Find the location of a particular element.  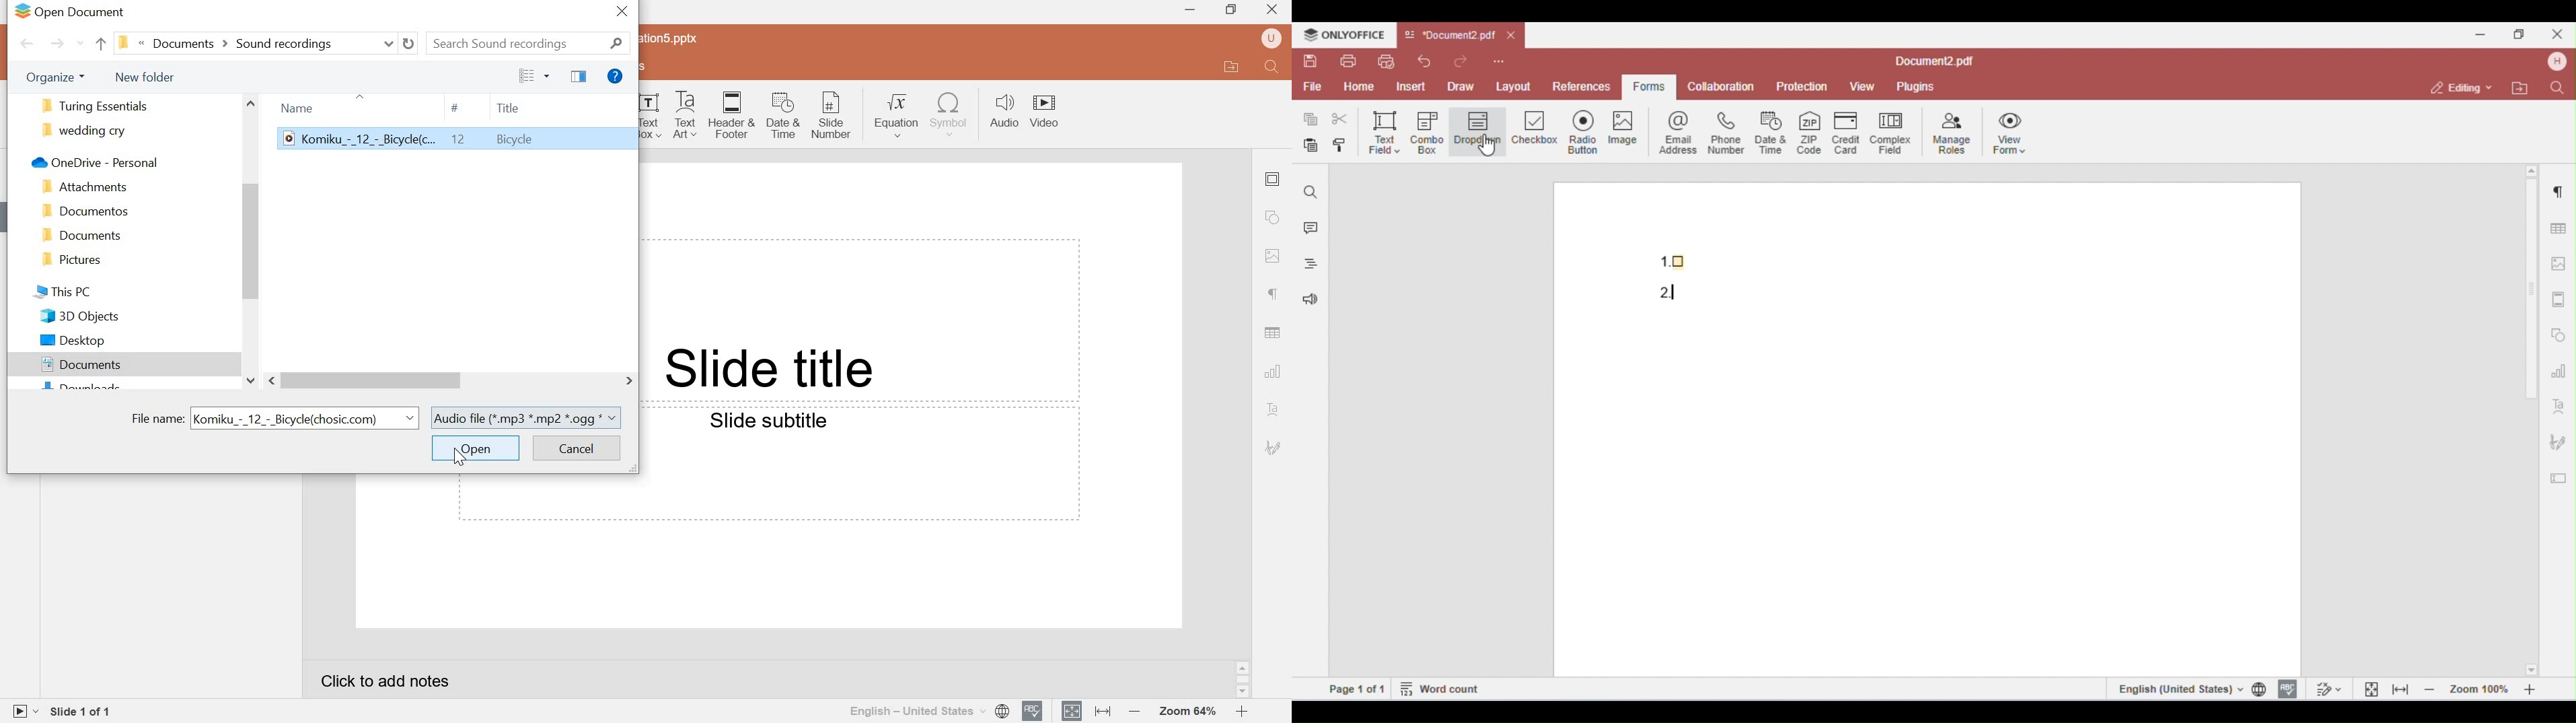

komiku music file is located at coordinates (457, 139).